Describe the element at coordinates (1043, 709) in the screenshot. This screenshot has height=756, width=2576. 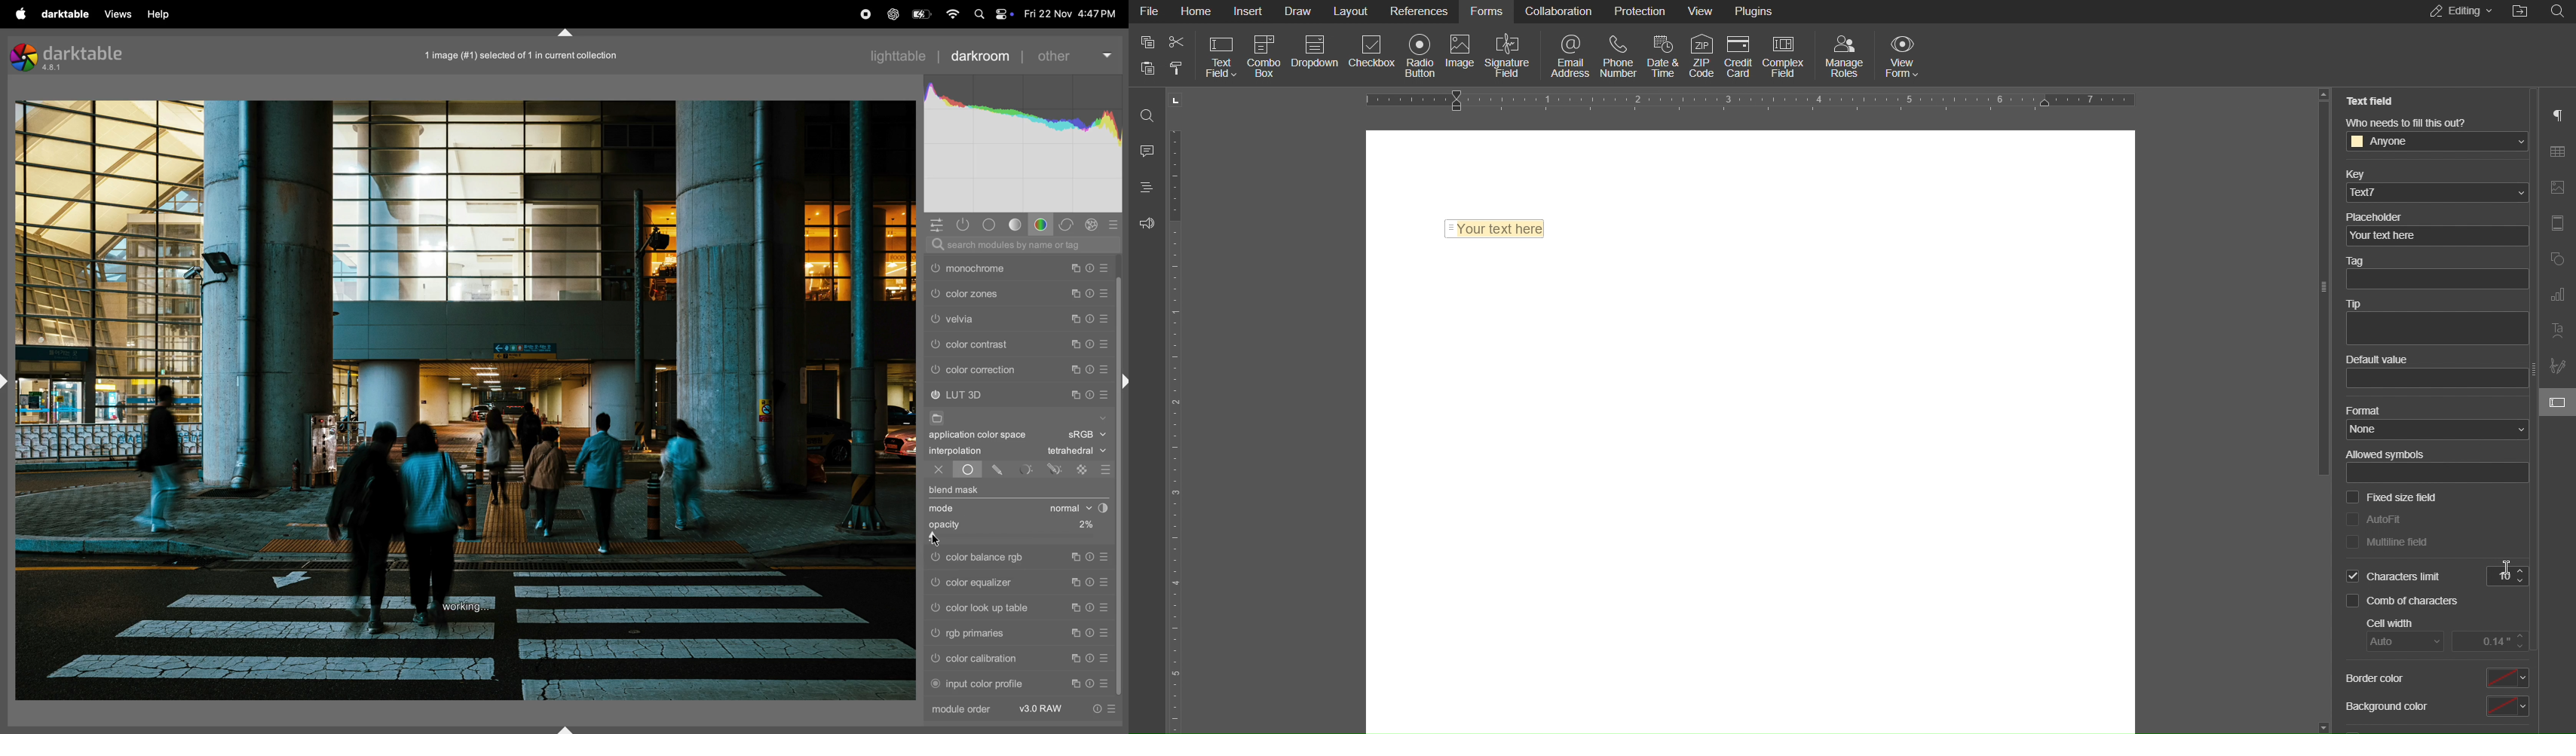
I see `v3 raw` at that location.